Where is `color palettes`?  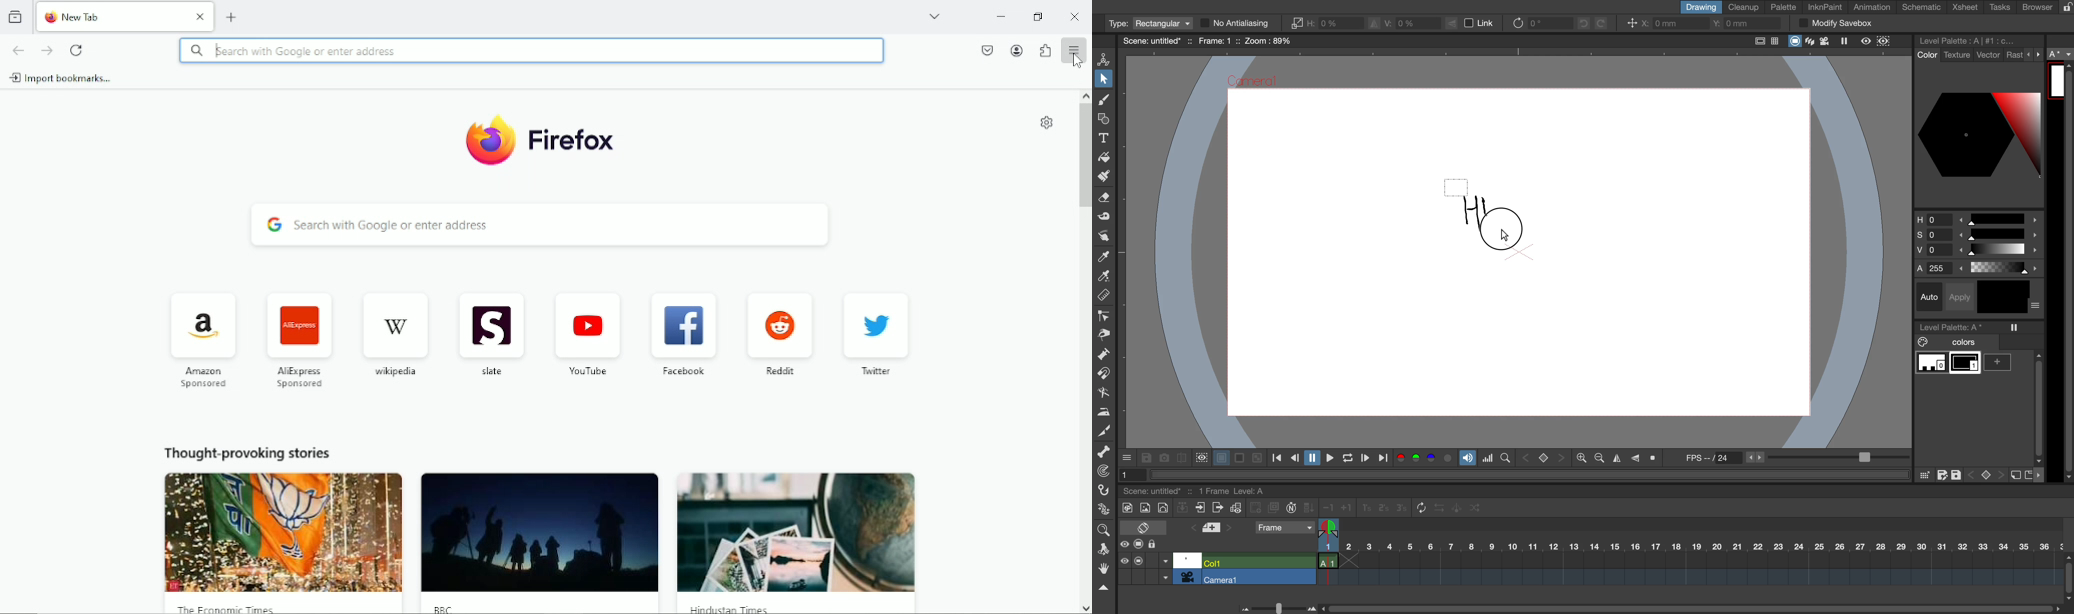
color palettes is located at coordinates (1979, 134).